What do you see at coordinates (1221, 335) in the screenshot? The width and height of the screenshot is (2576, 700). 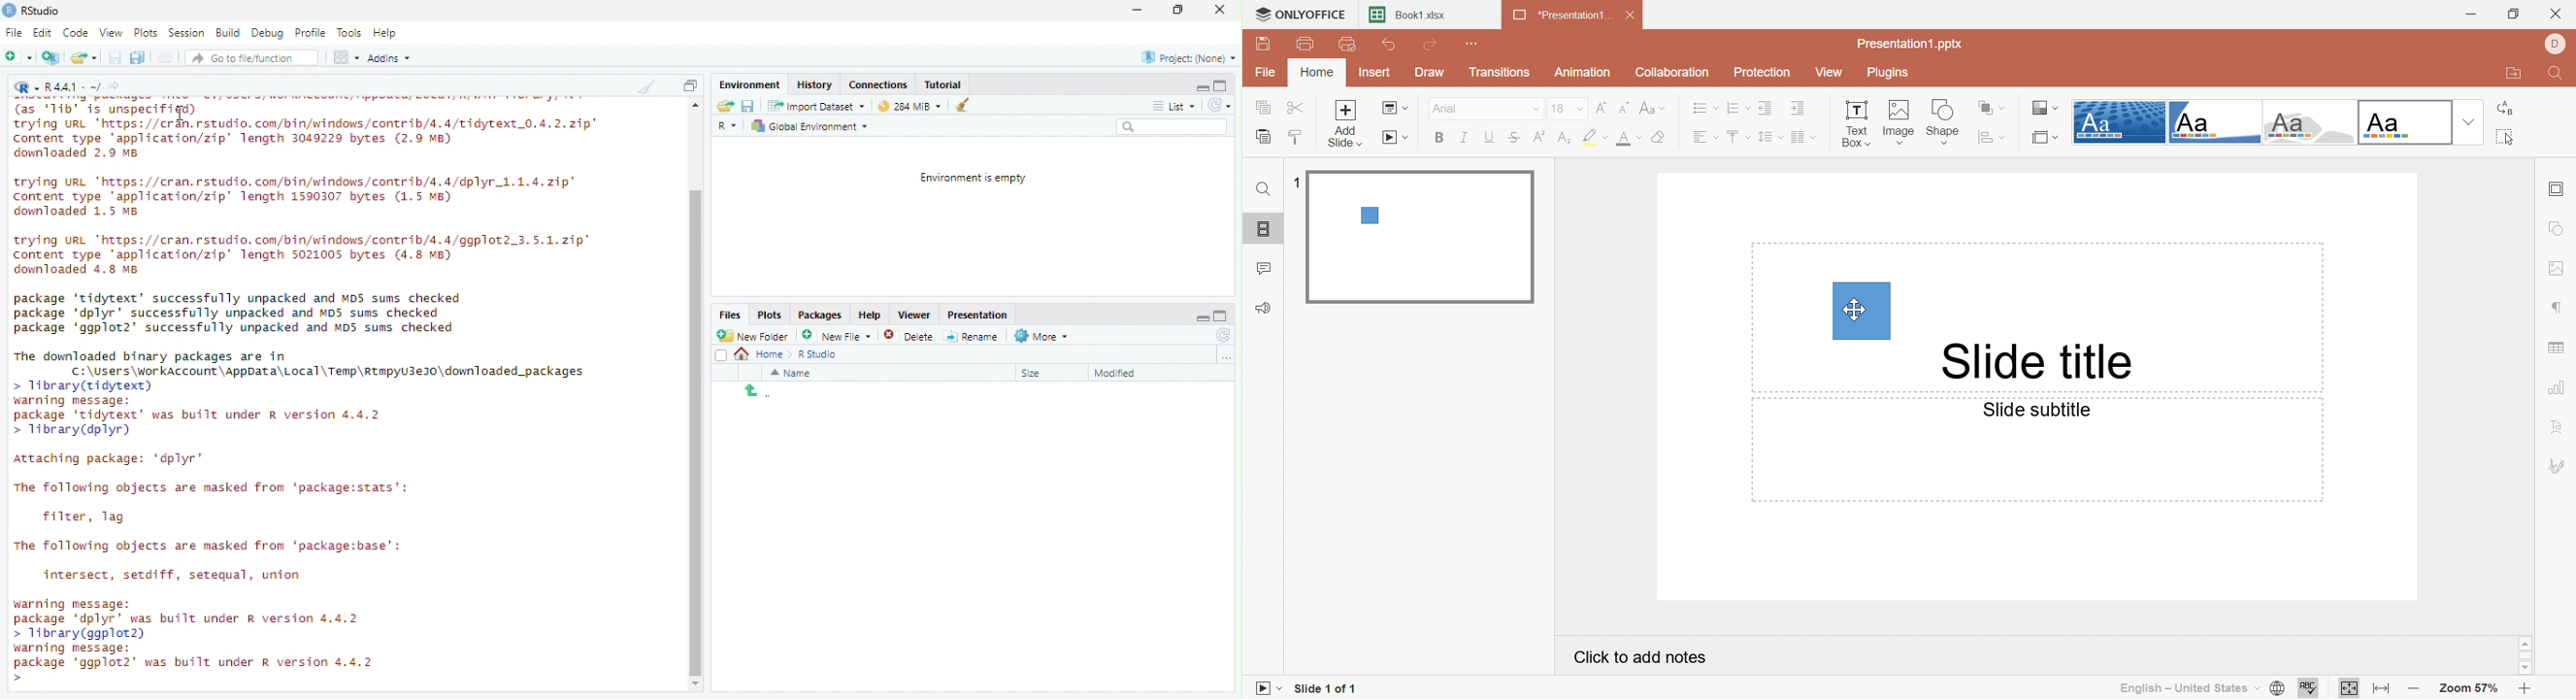 I see `Refresh` at bounding box center [1221, 335].